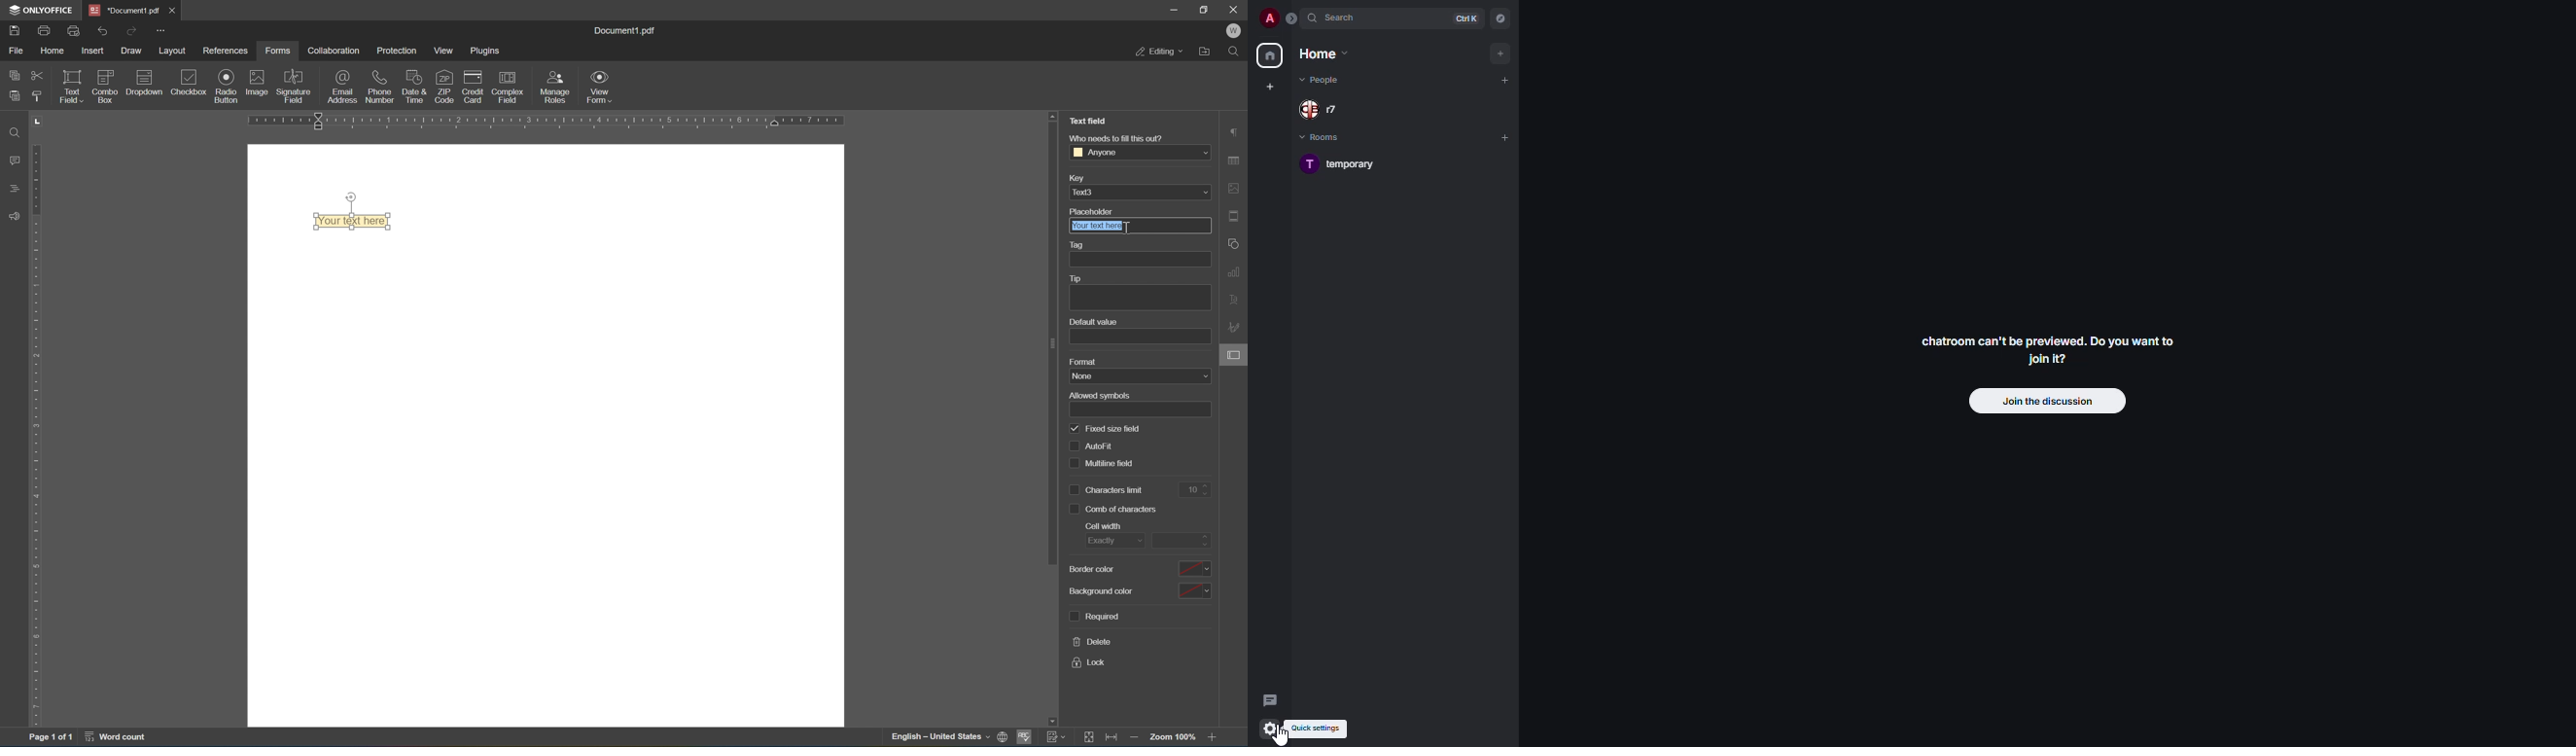 Image resolution: width=2576 pixels, height=756 pixels. I want to click on fit to width, so click(1114, 740).